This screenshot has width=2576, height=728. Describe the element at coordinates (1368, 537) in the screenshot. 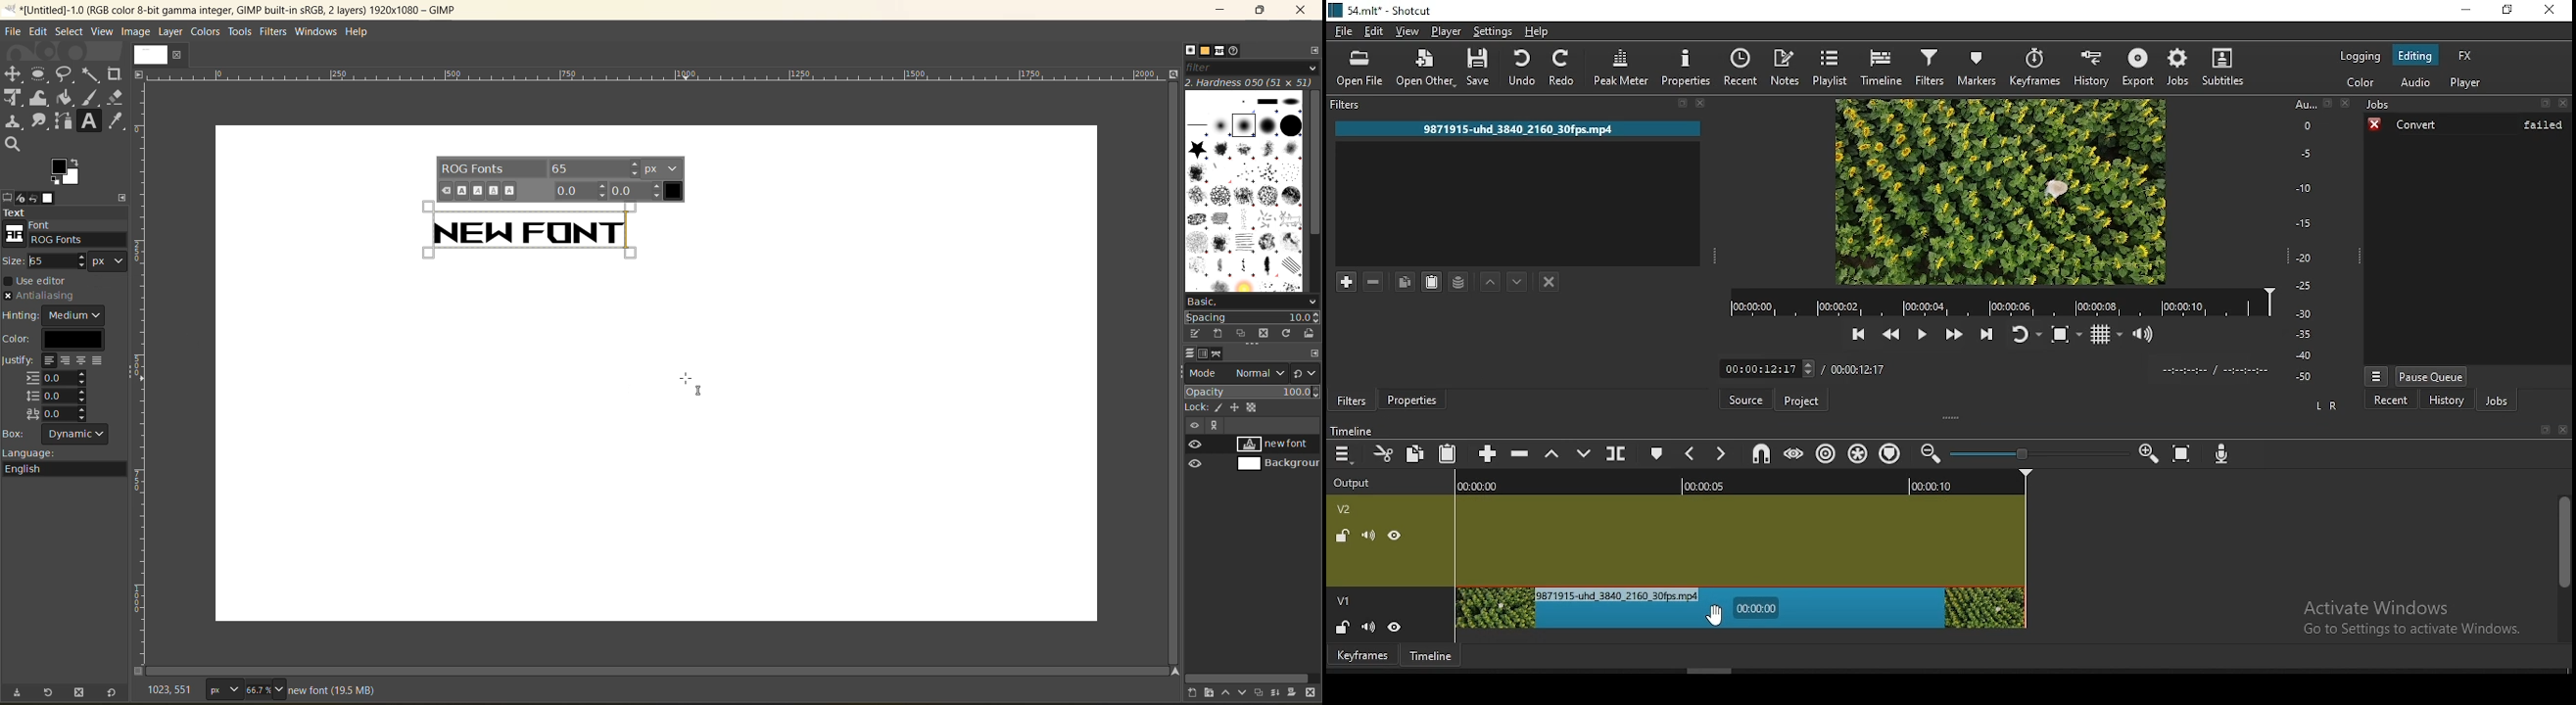

I see `(un)mute` at that location.